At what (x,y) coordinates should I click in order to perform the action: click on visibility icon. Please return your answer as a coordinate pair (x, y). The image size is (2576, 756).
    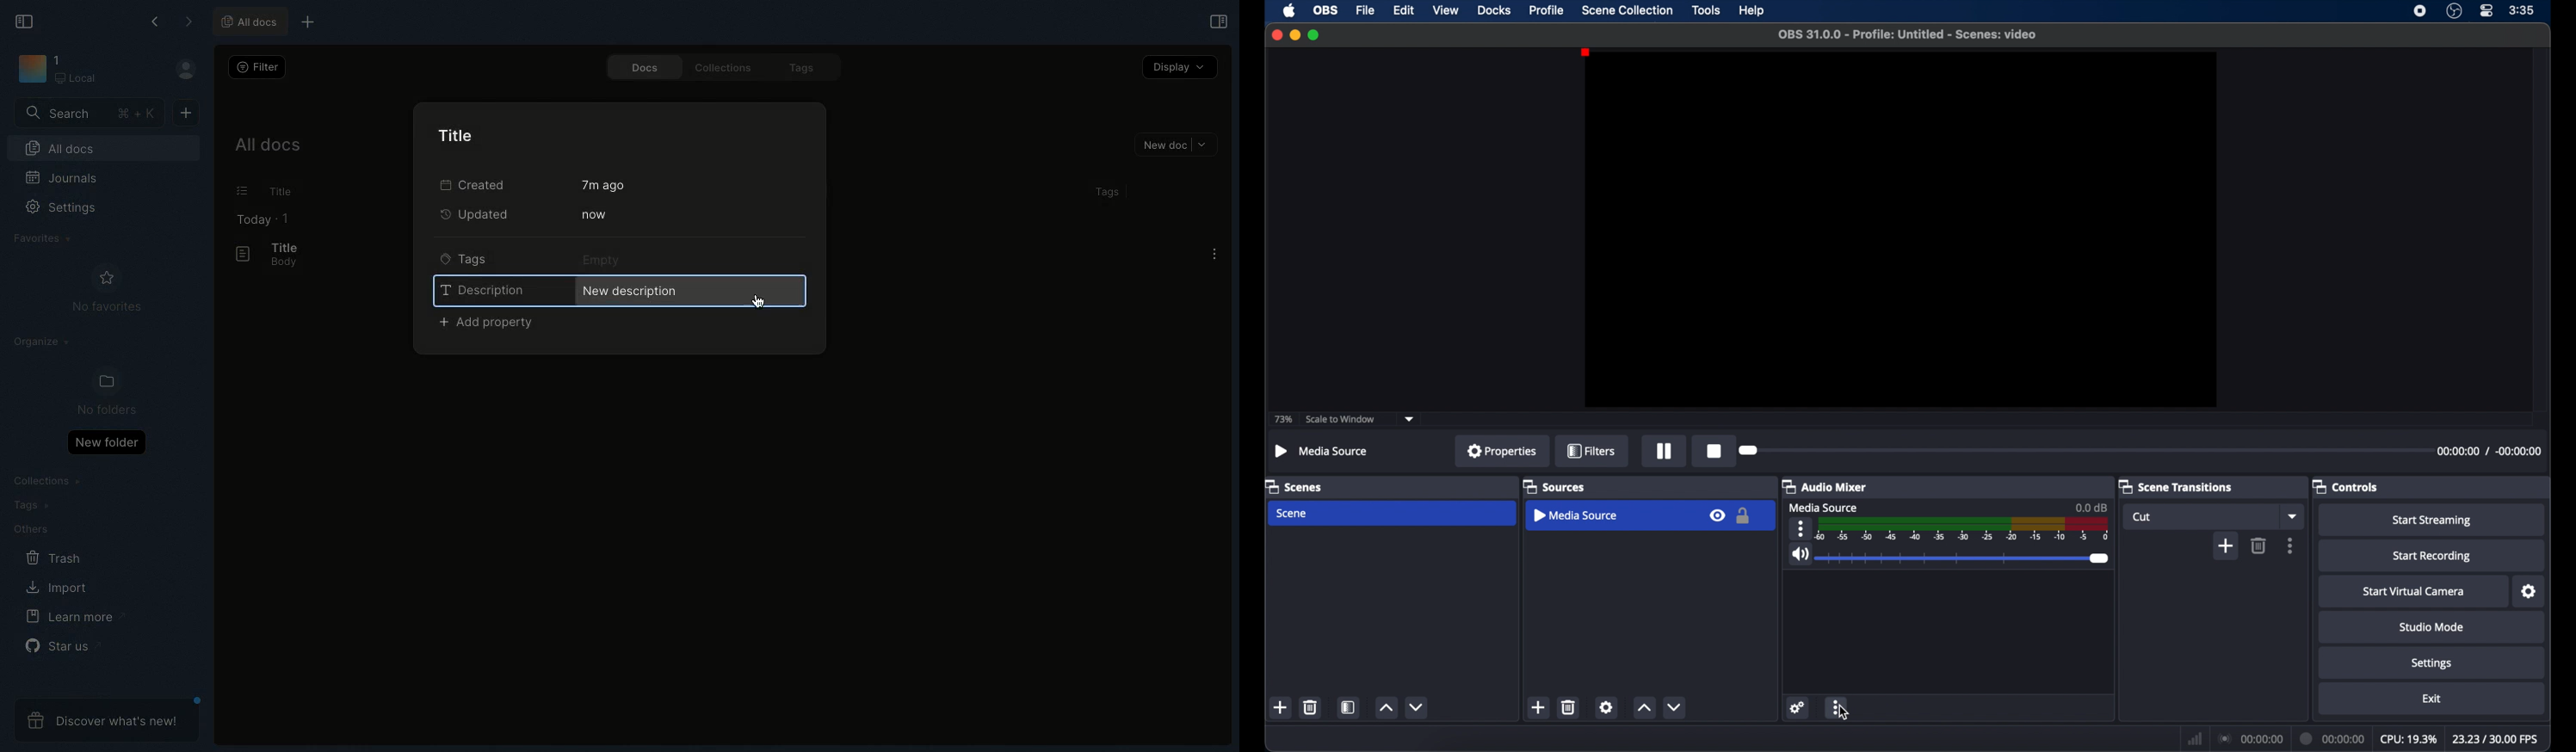
    Looking at the image, I should click on (1717, 515).